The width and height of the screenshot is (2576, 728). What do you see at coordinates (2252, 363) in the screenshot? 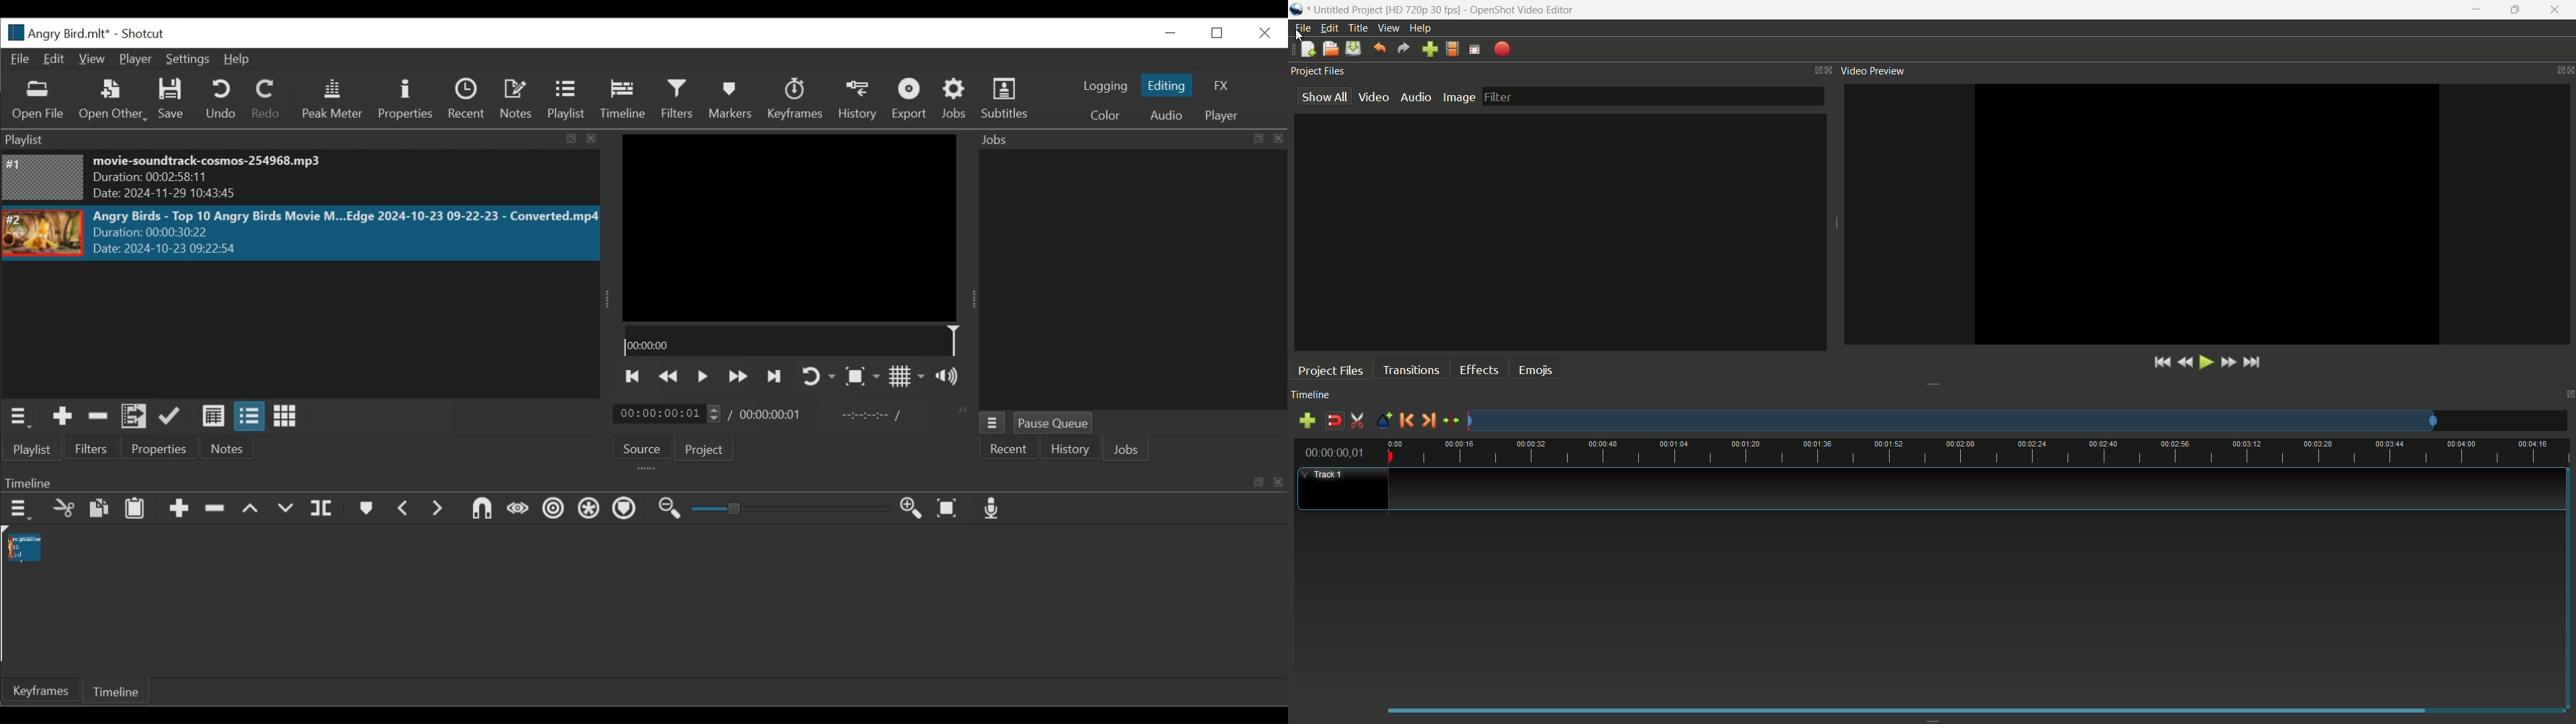
I see `jump to end` at bounding box center [2252, 363].